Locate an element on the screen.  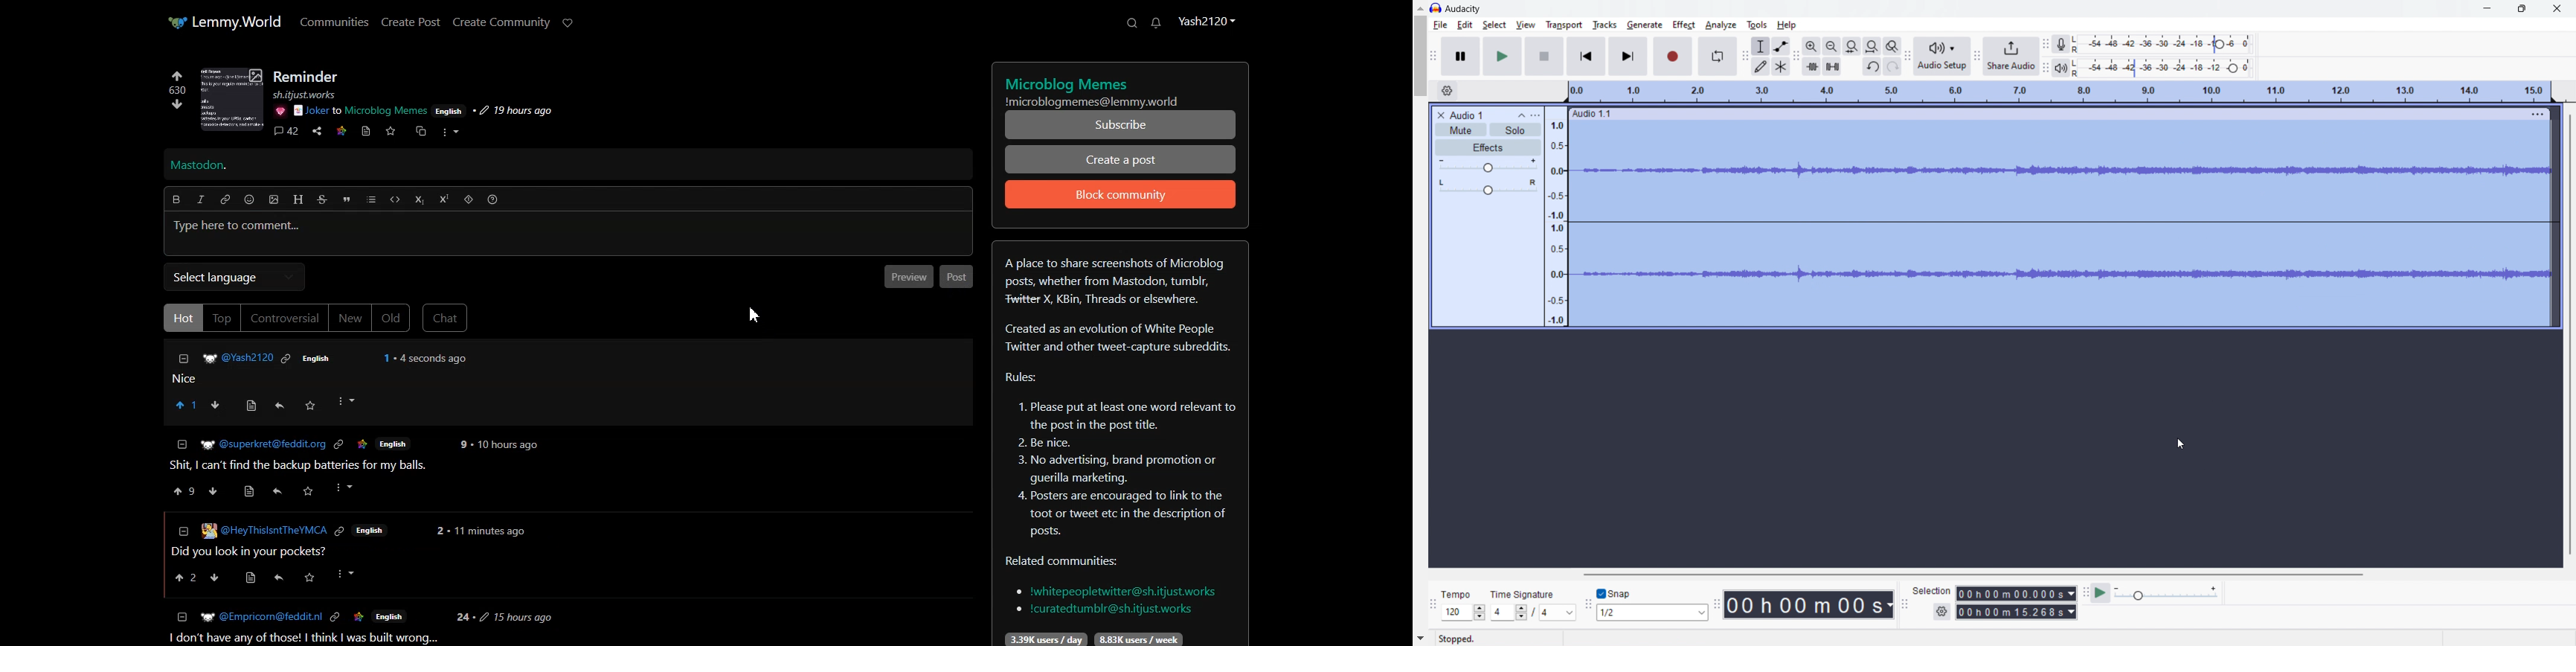
play at speed is located at coordinates (2101, 593).